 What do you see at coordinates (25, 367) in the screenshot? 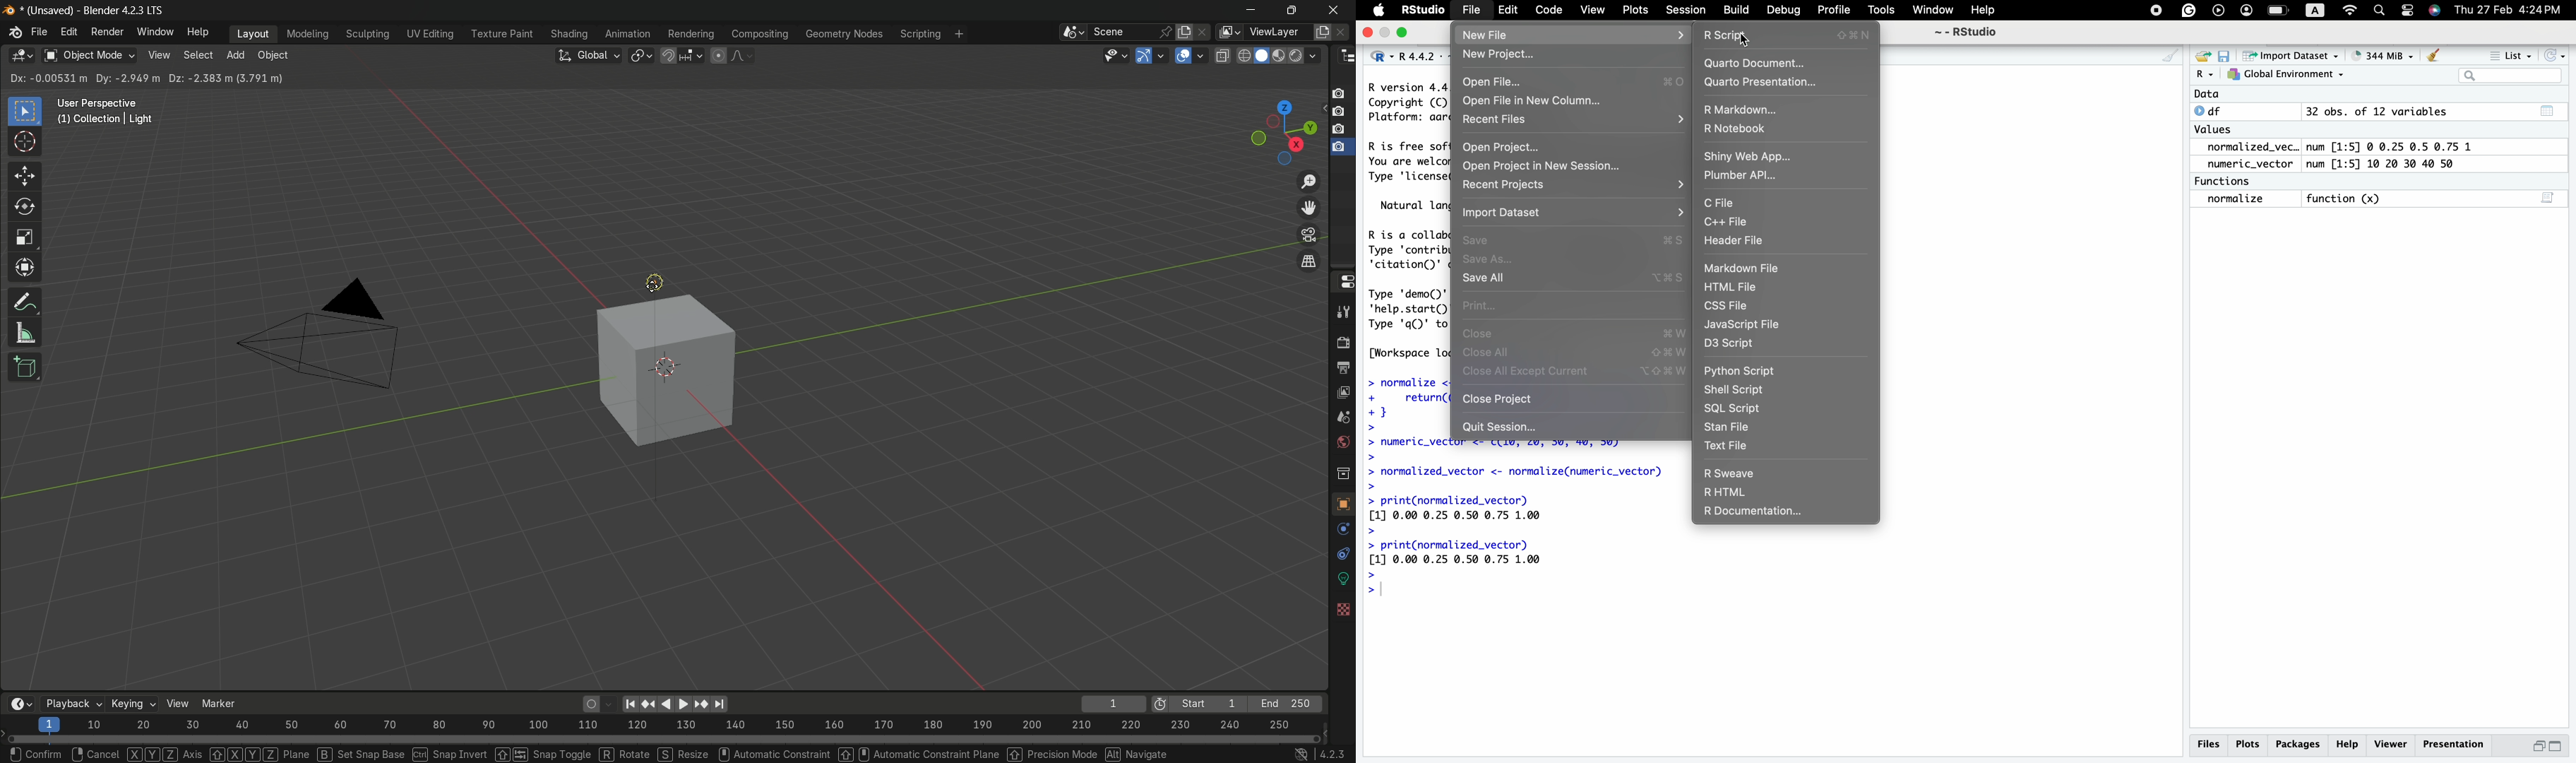
I see `add cube` at bounding box center [25, 367].